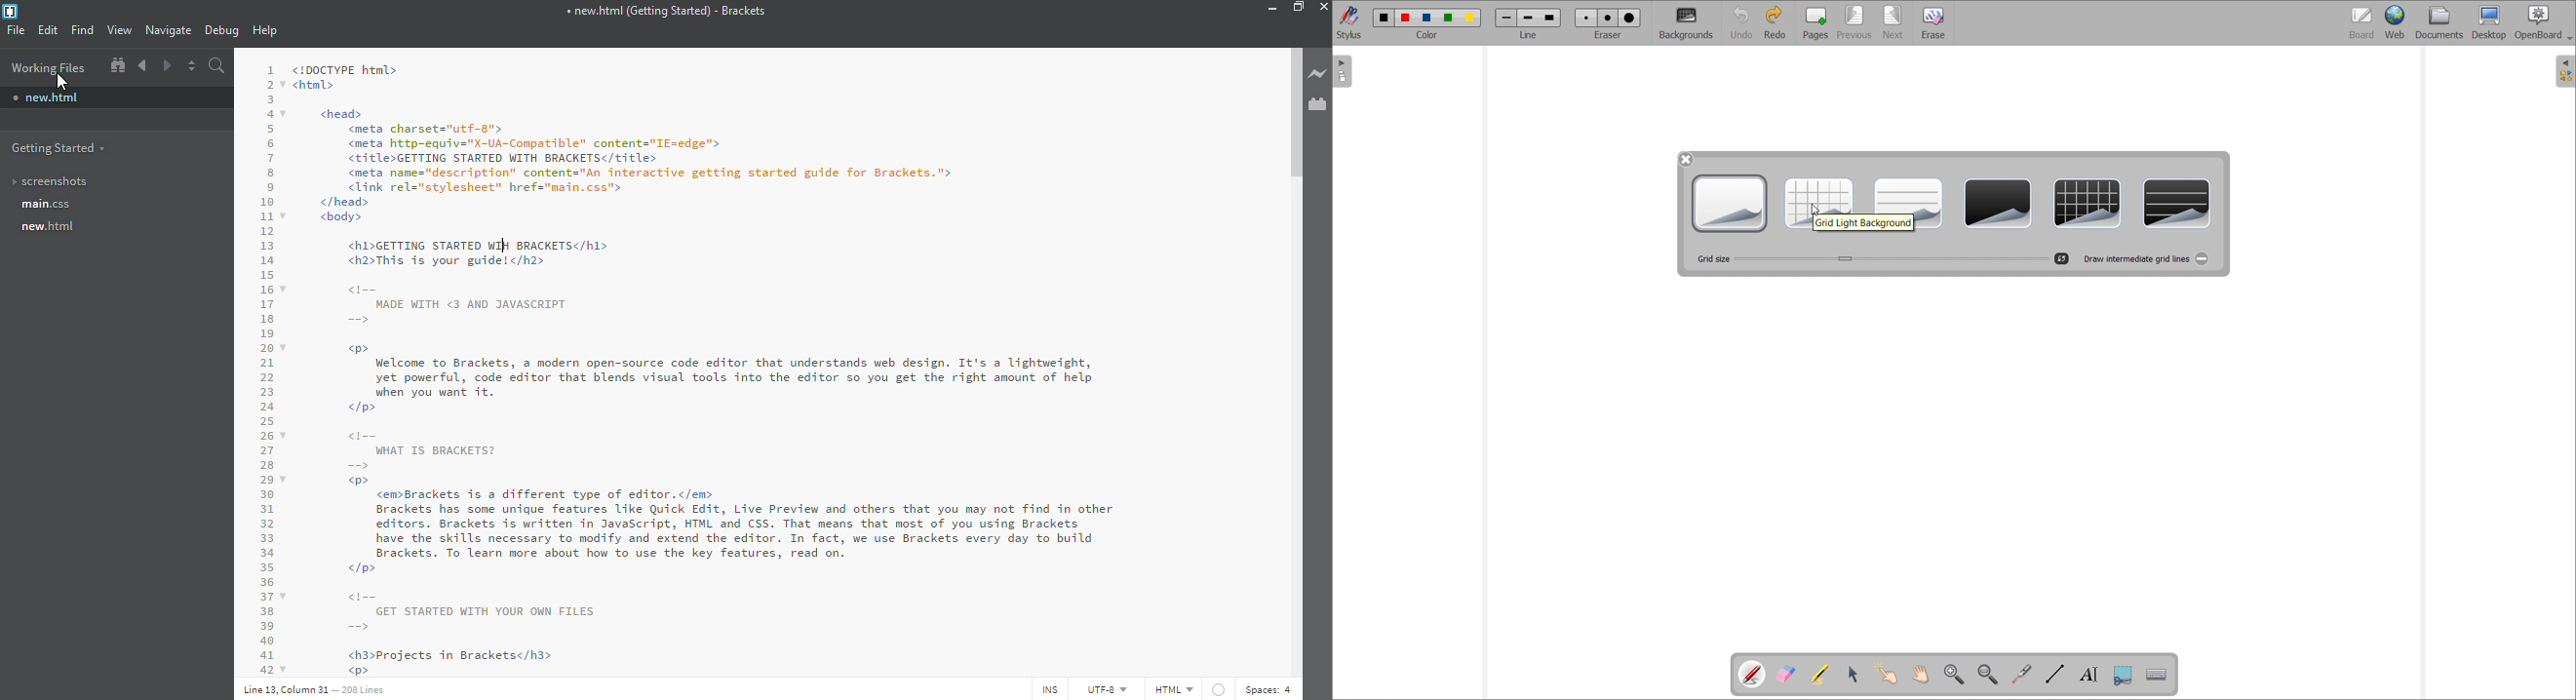 The image size is (2576, 700). Describe the element at coordinates (1894, 23) in the screenshot. I see `Go to next page` at that location.